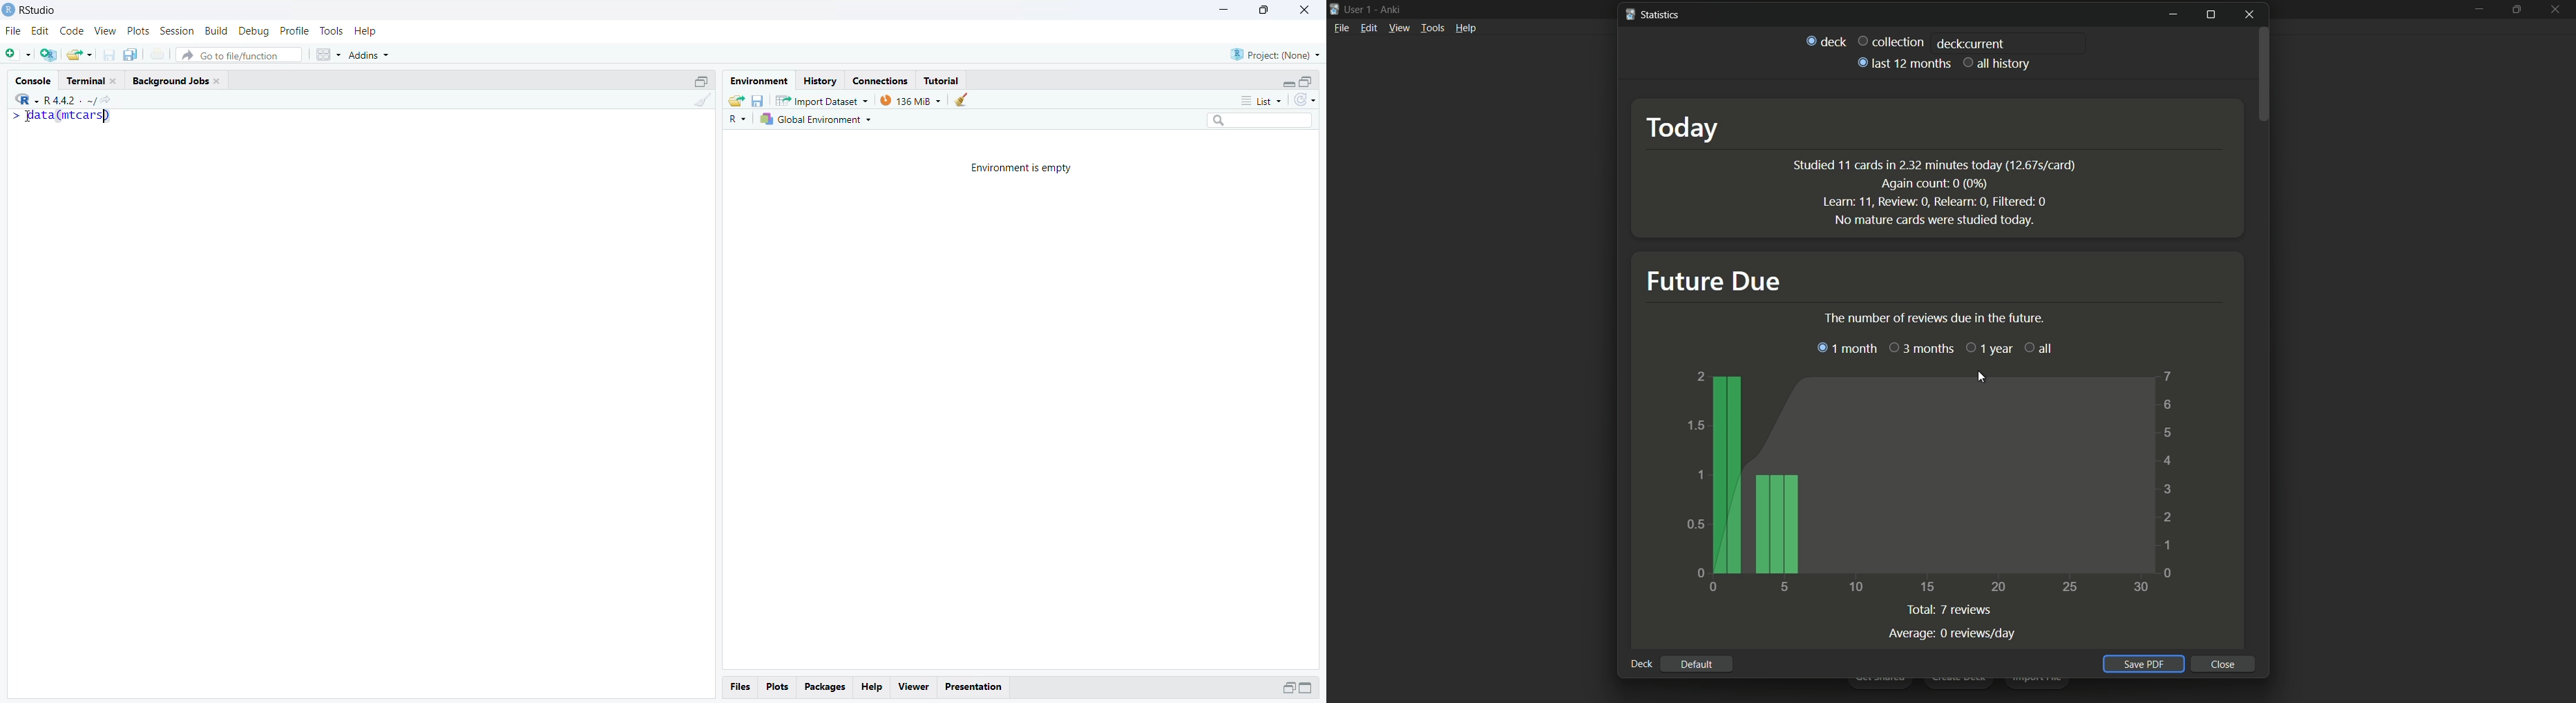  Describe the element at coordinates (1687, 127) in the screenshot. I see `today` at that location.